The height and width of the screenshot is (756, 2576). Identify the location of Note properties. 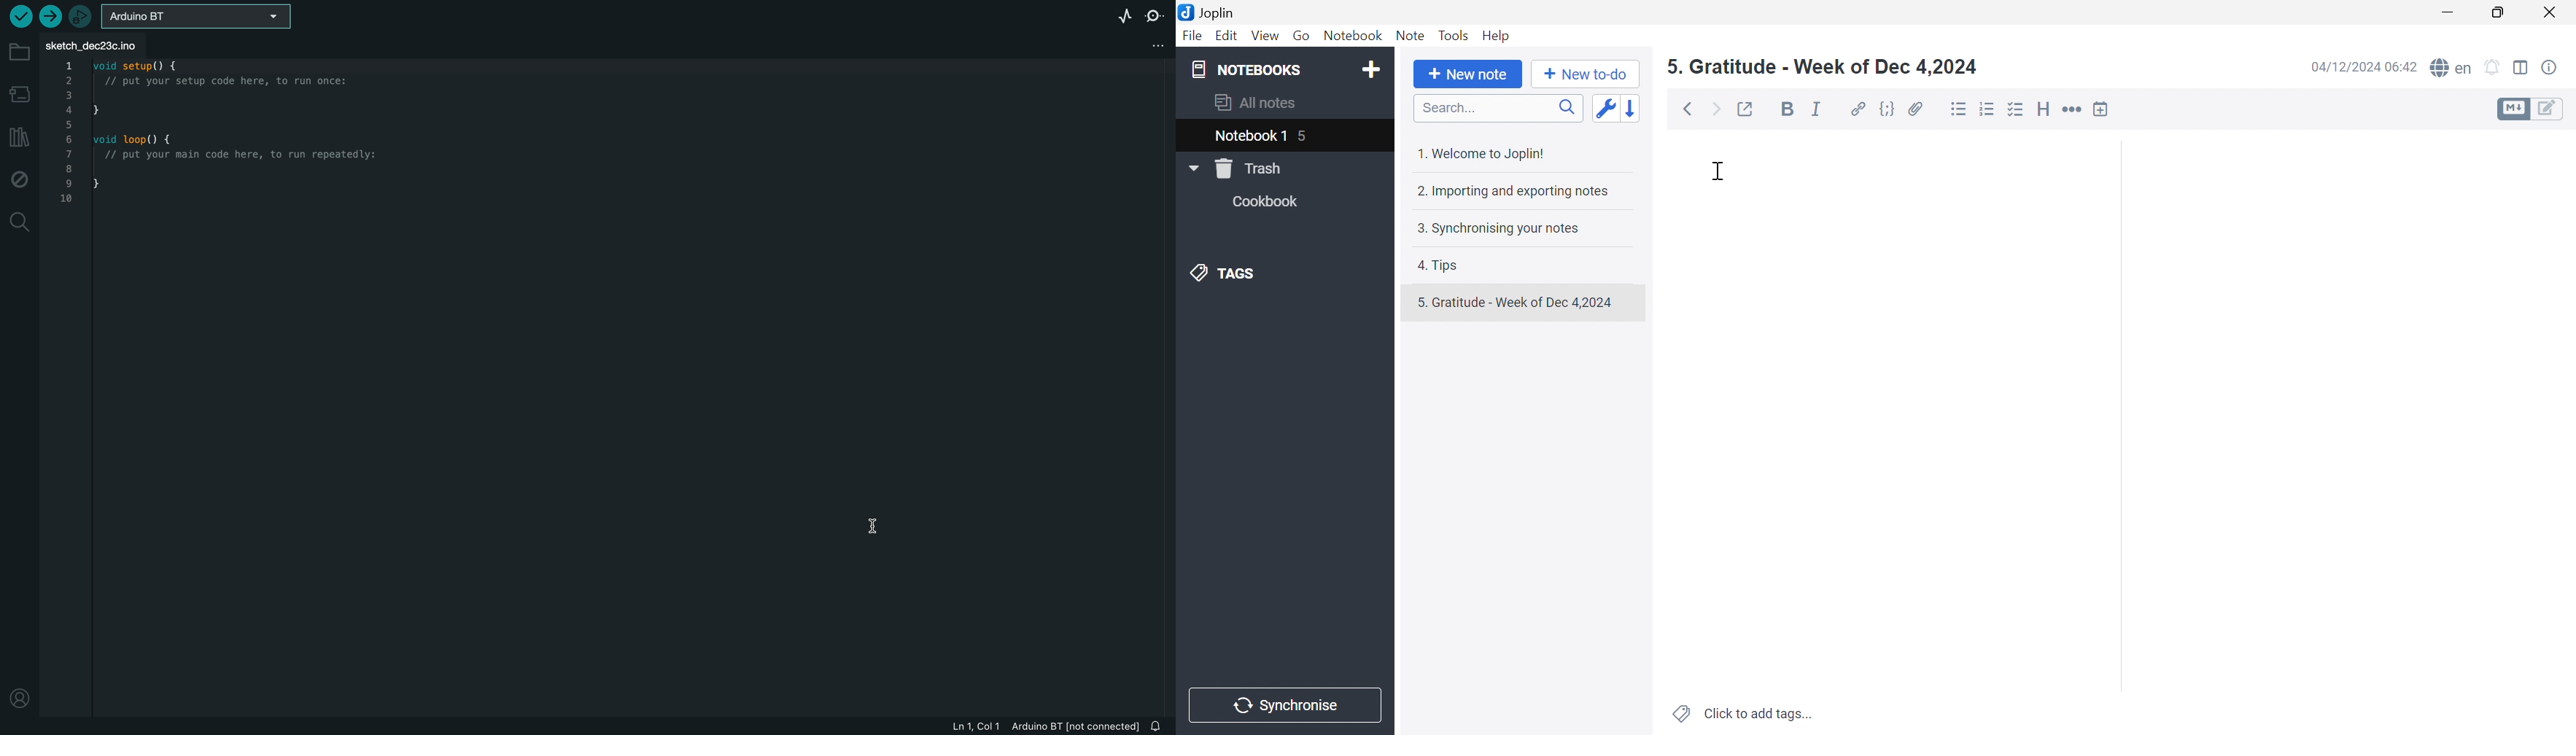
(2551, 69).